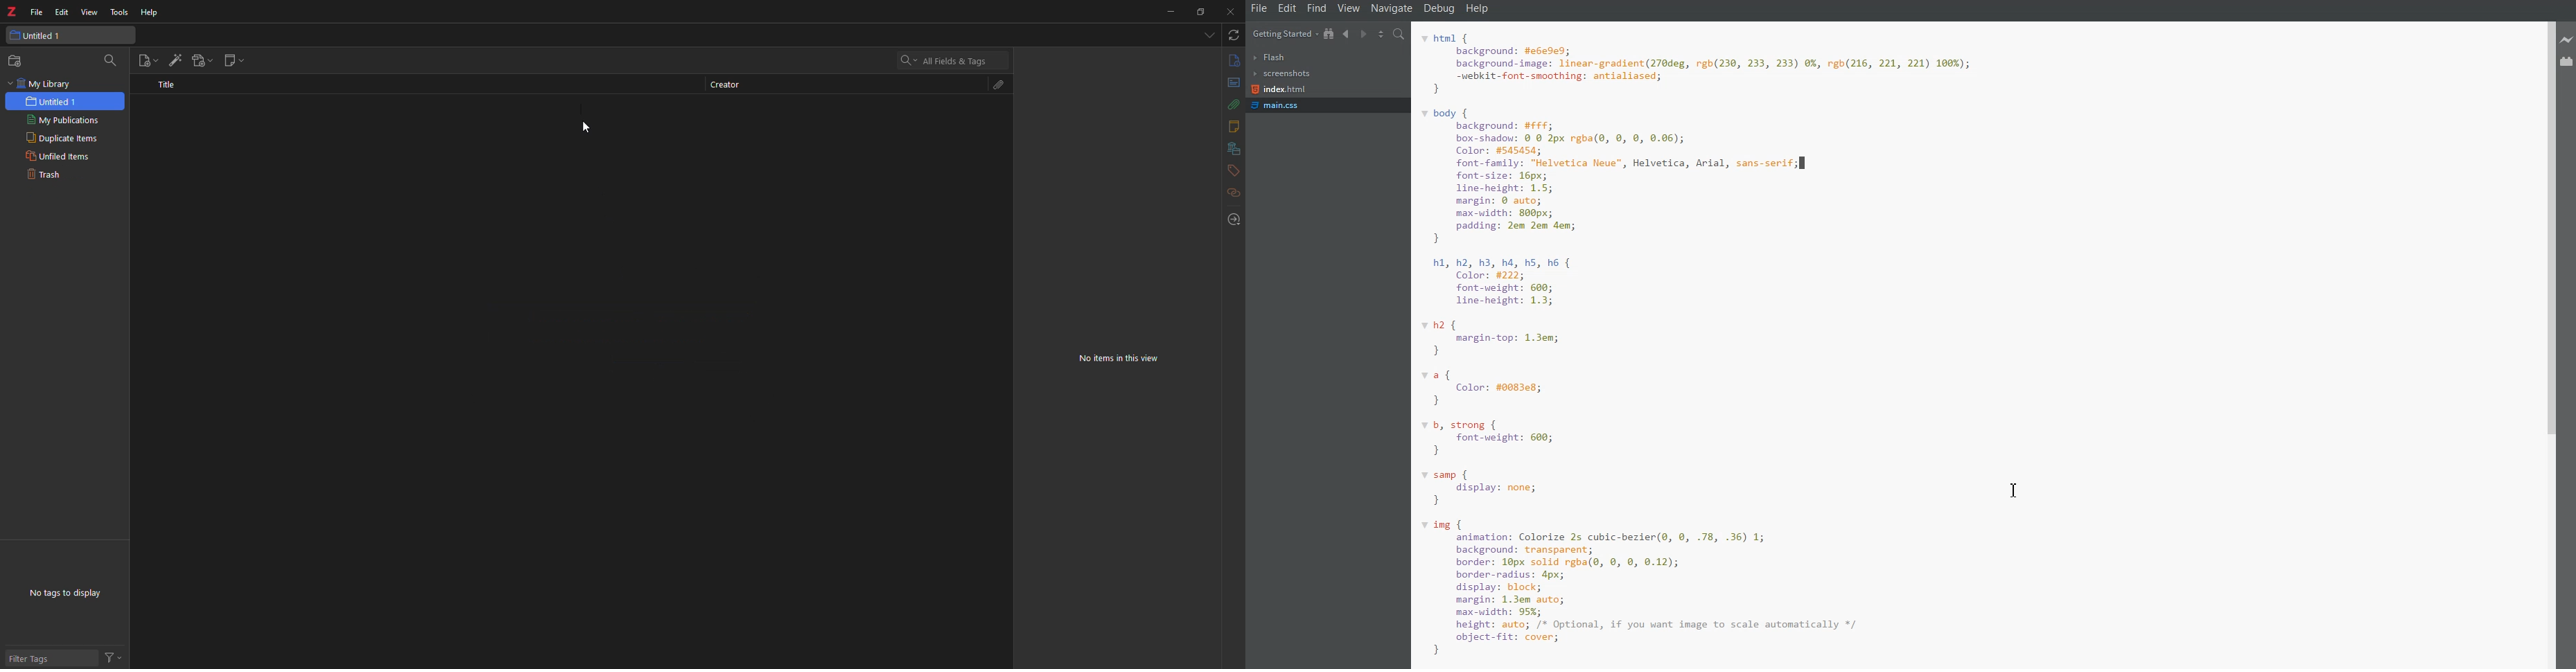 The width and height of the screenshot is (2576, 672). Describe the element at coordinates (1233, 61) in the screenshot. I see `info` at that location.